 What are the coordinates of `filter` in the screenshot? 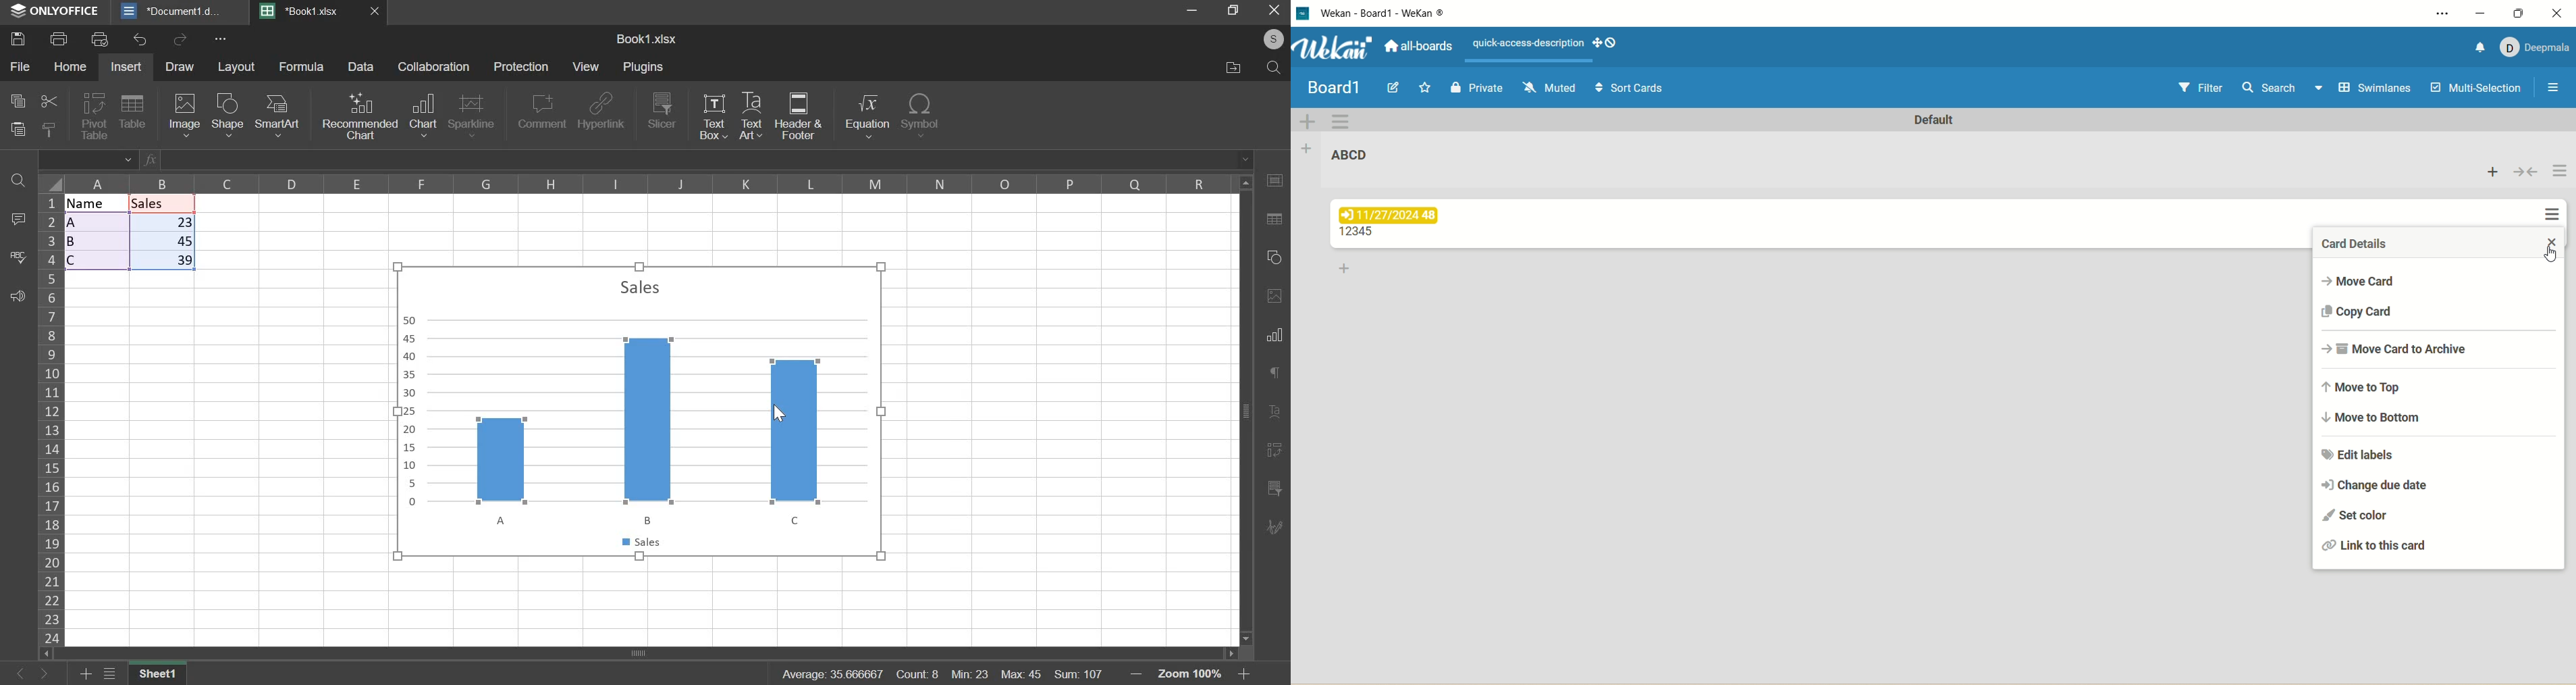 It's located at (2204, 88).